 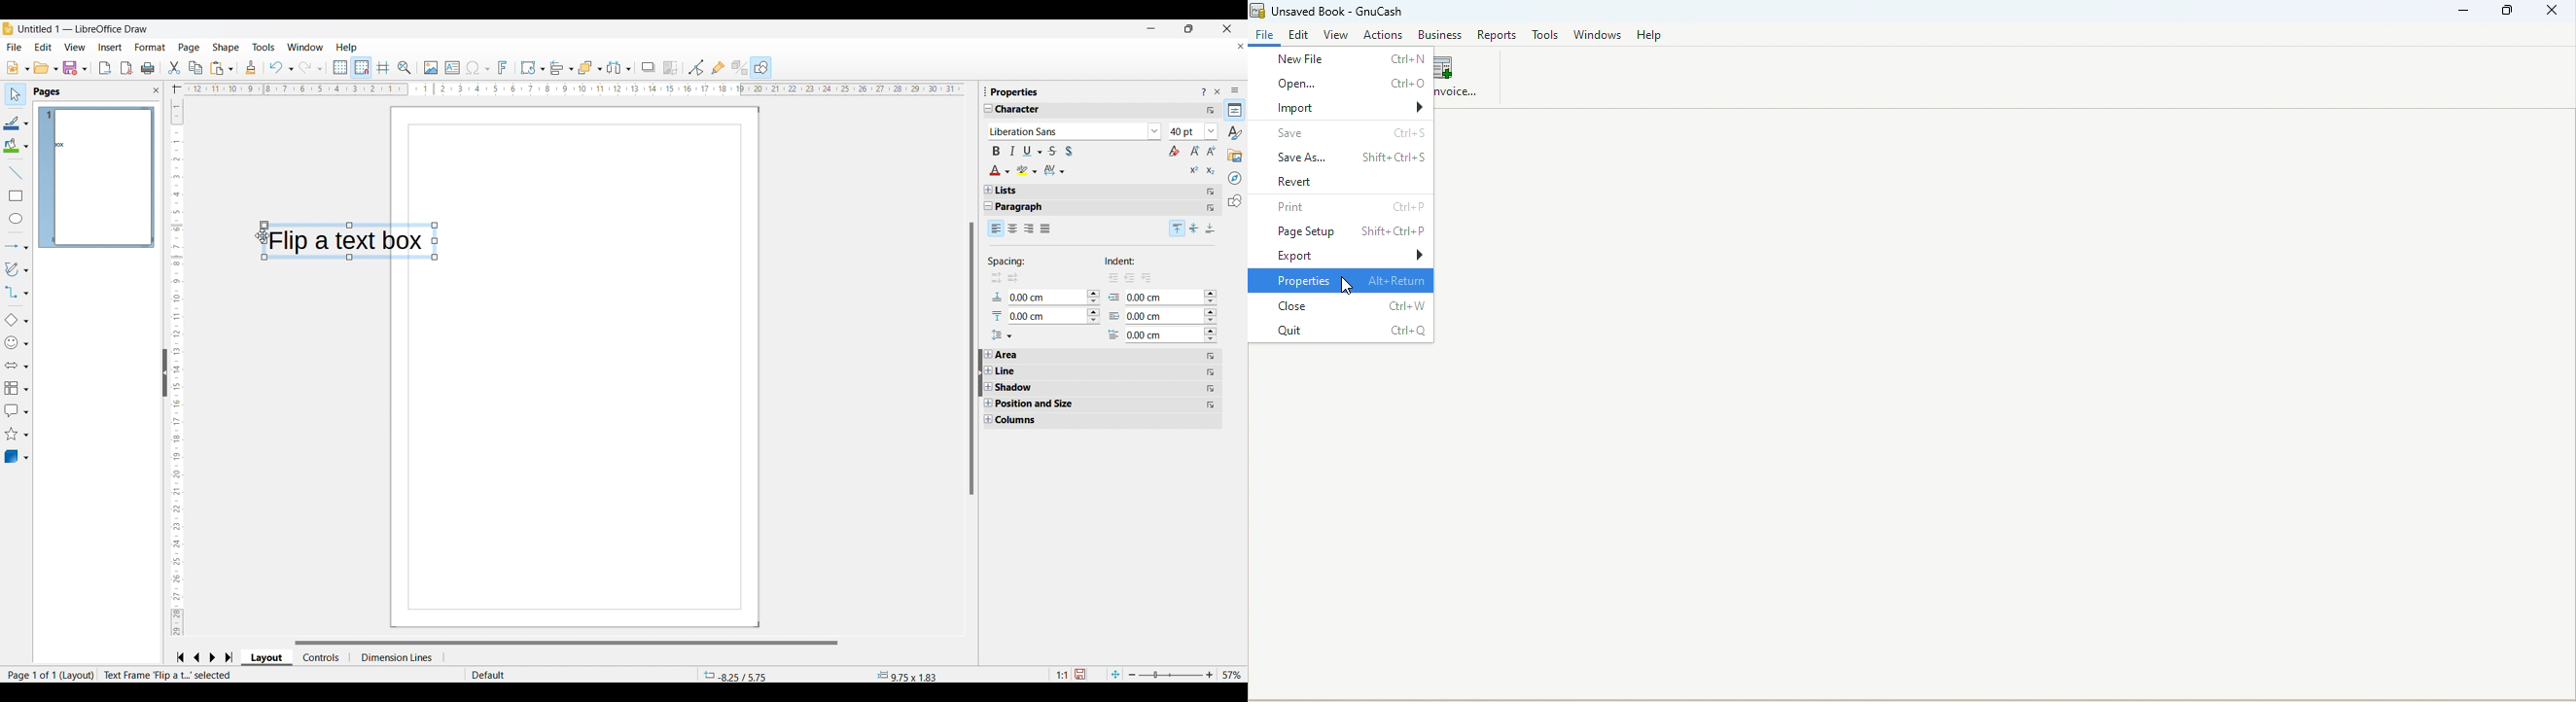 What do you see at coordinates (1013, 151) in the screenshot?
I see `Italics` at bounding box center [1013, 151].